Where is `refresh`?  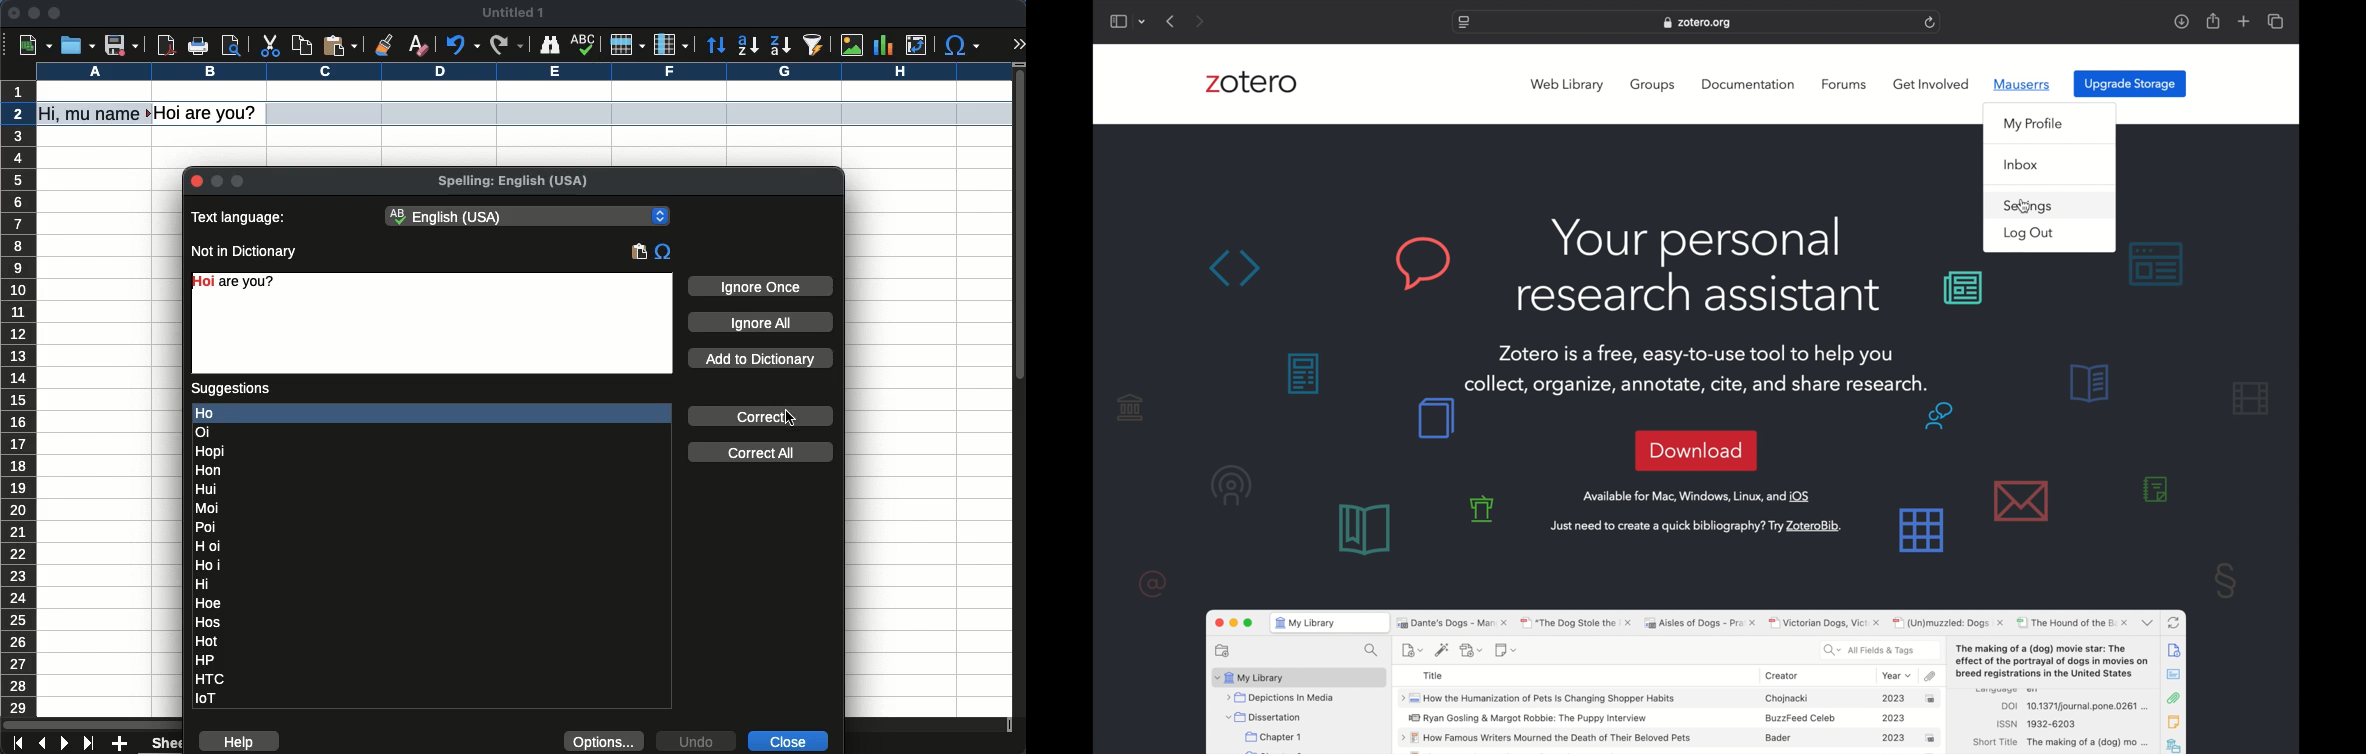
refresh is located at coordinates (1931, 22).